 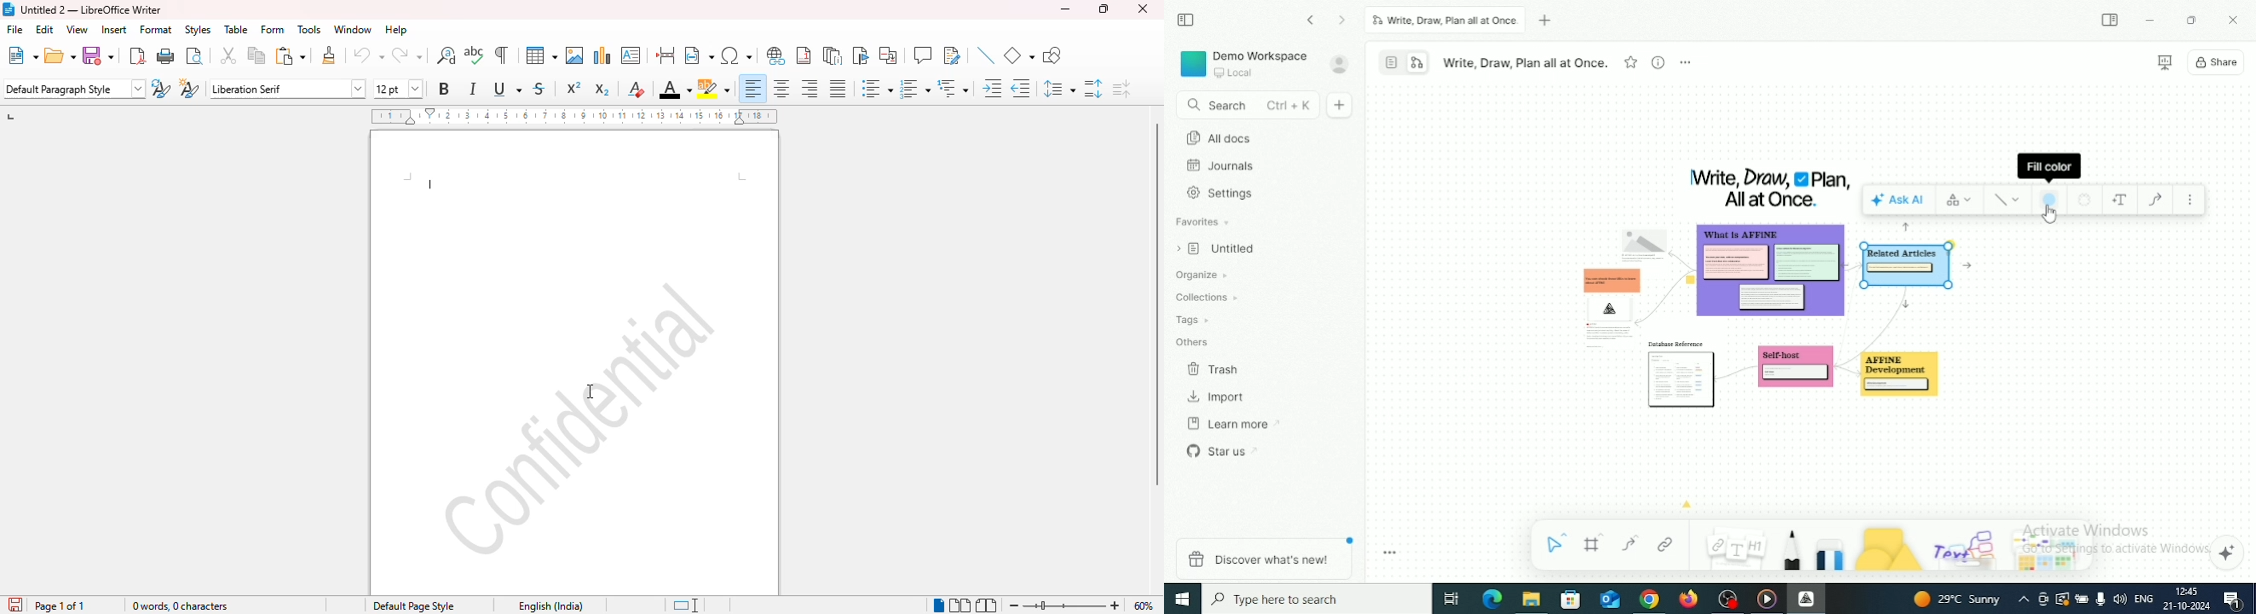 I want to click on cursor, so click(x=590, y=391).